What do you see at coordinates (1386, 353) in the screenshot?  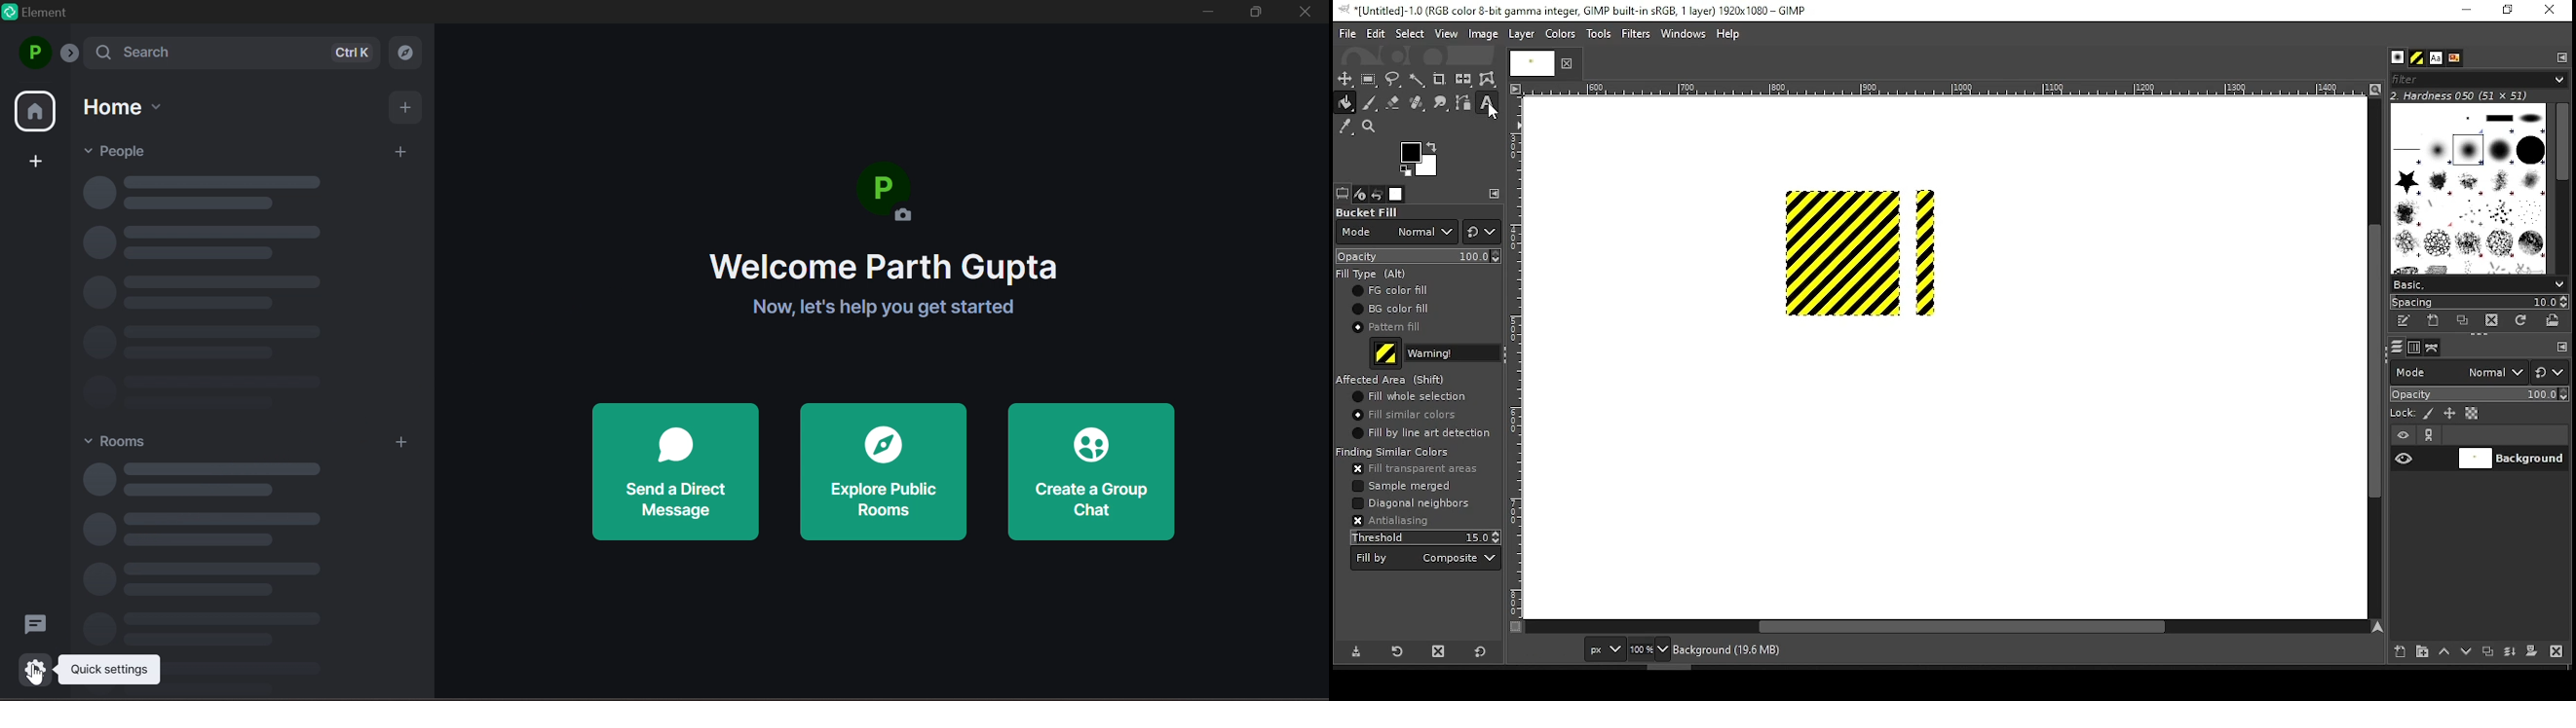 I see `pattern preview` at bounding box center [1386, 353].